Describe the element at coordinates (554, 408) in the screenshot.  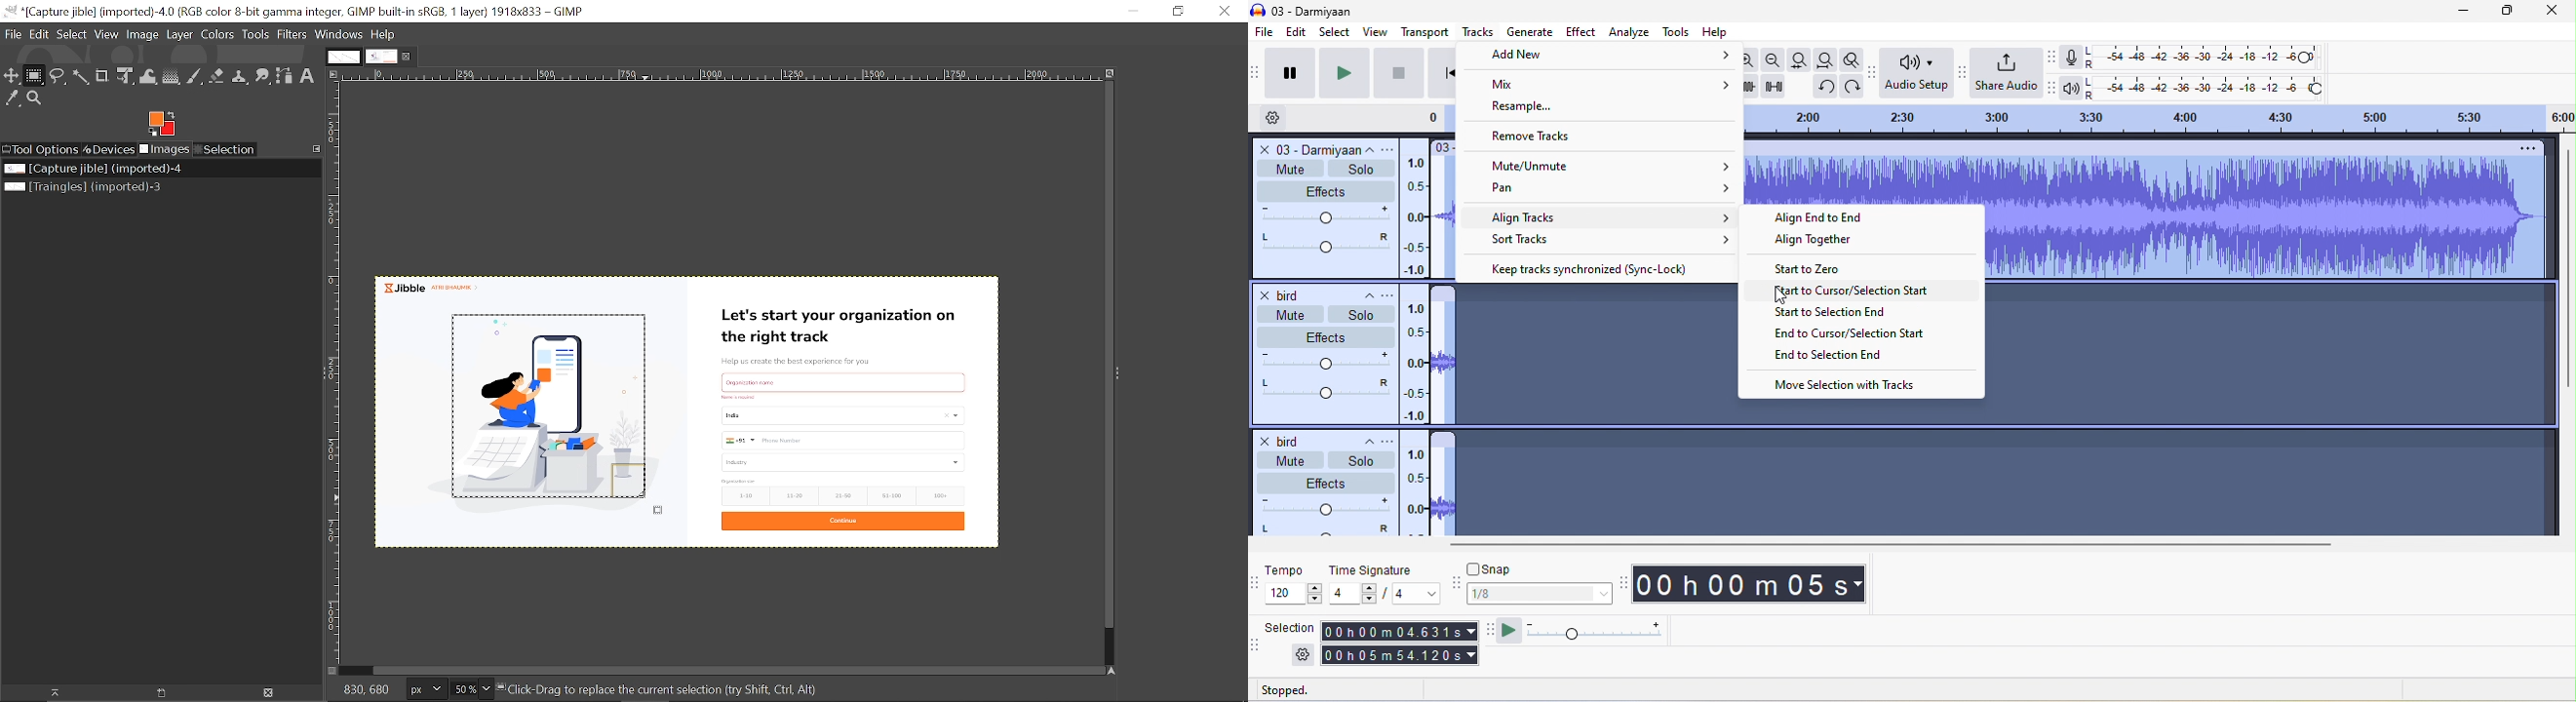
I see `Selected rectangular diagram` at that location.